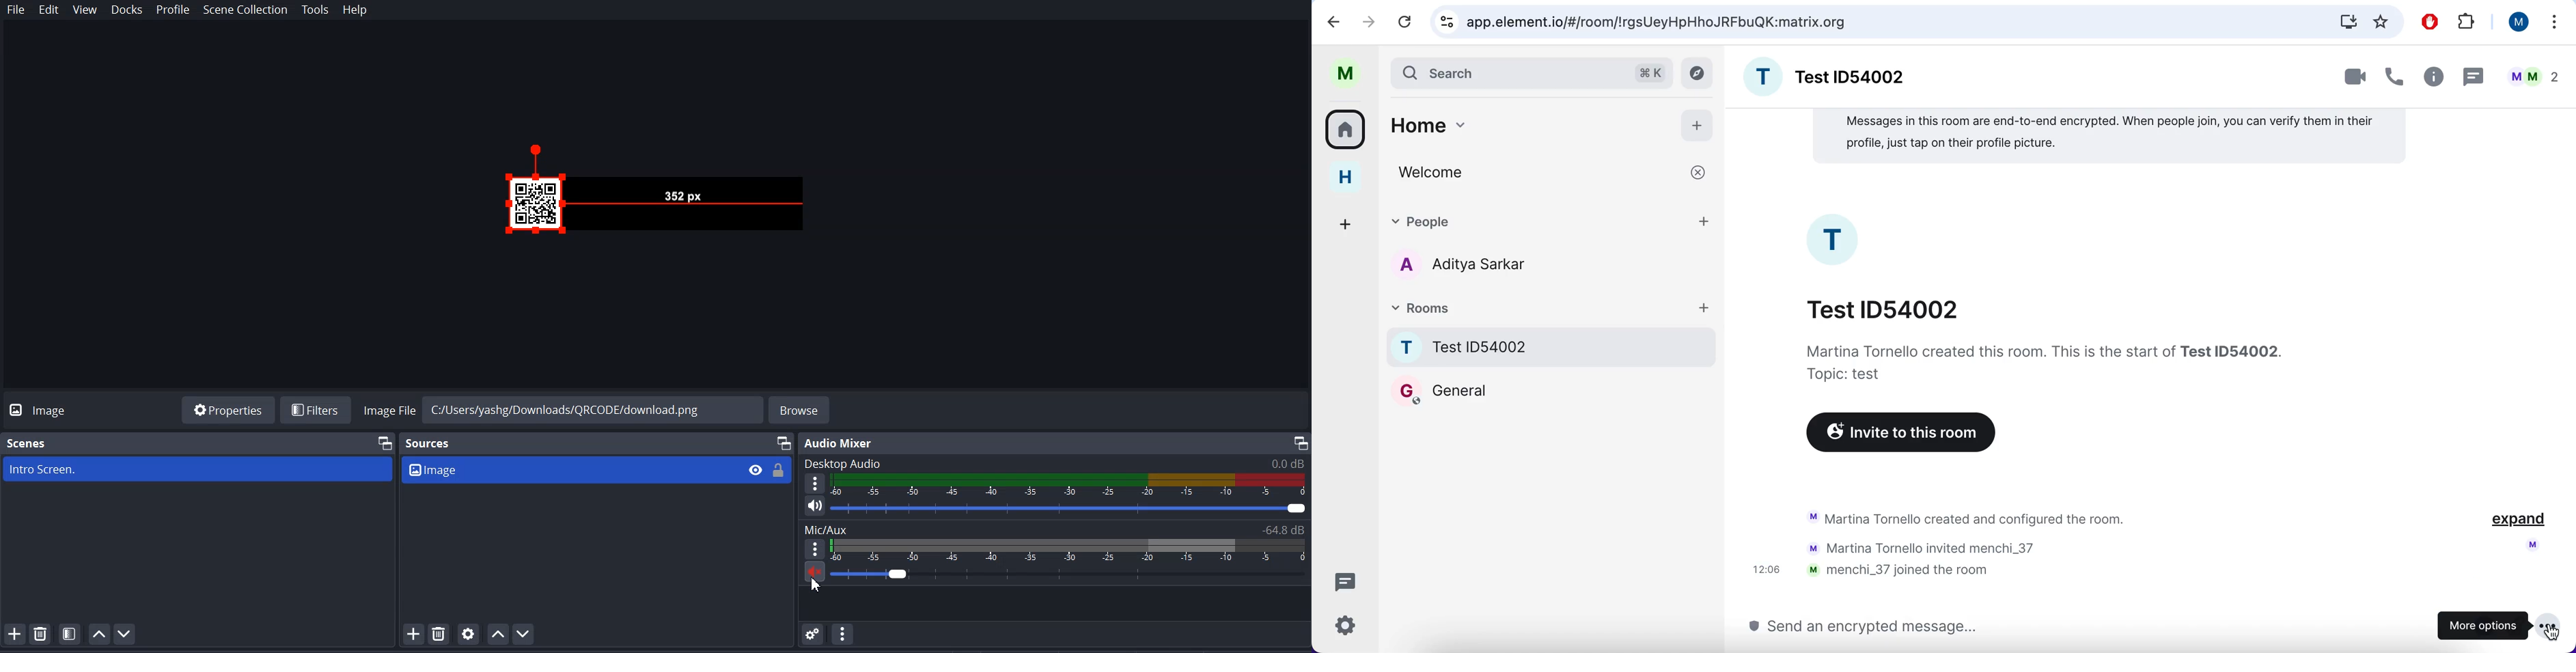 Image resolution: width=2576 pixels, height=672 pixels. Describe the element at coordinates (1299, 443) in the screenshot. I see `Maximize` at that location.